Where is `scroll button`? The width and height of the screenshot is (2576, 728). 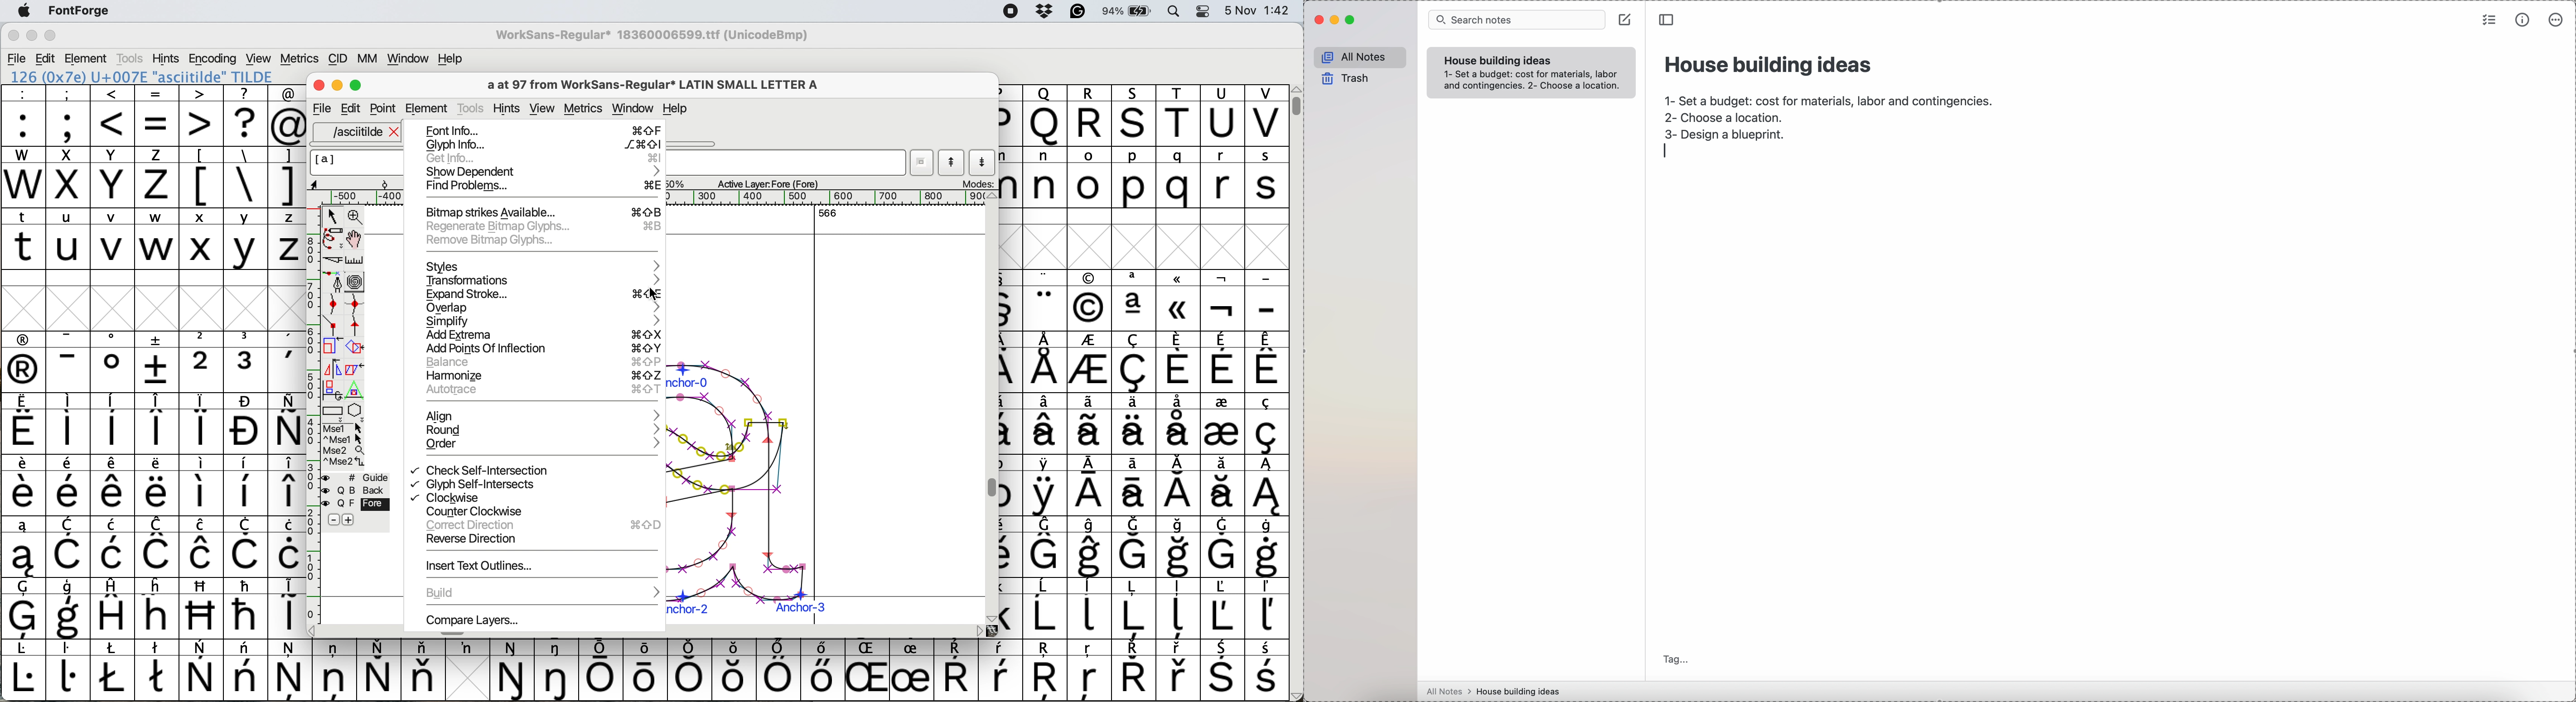 scroll button is located at coordinates (313, 630).